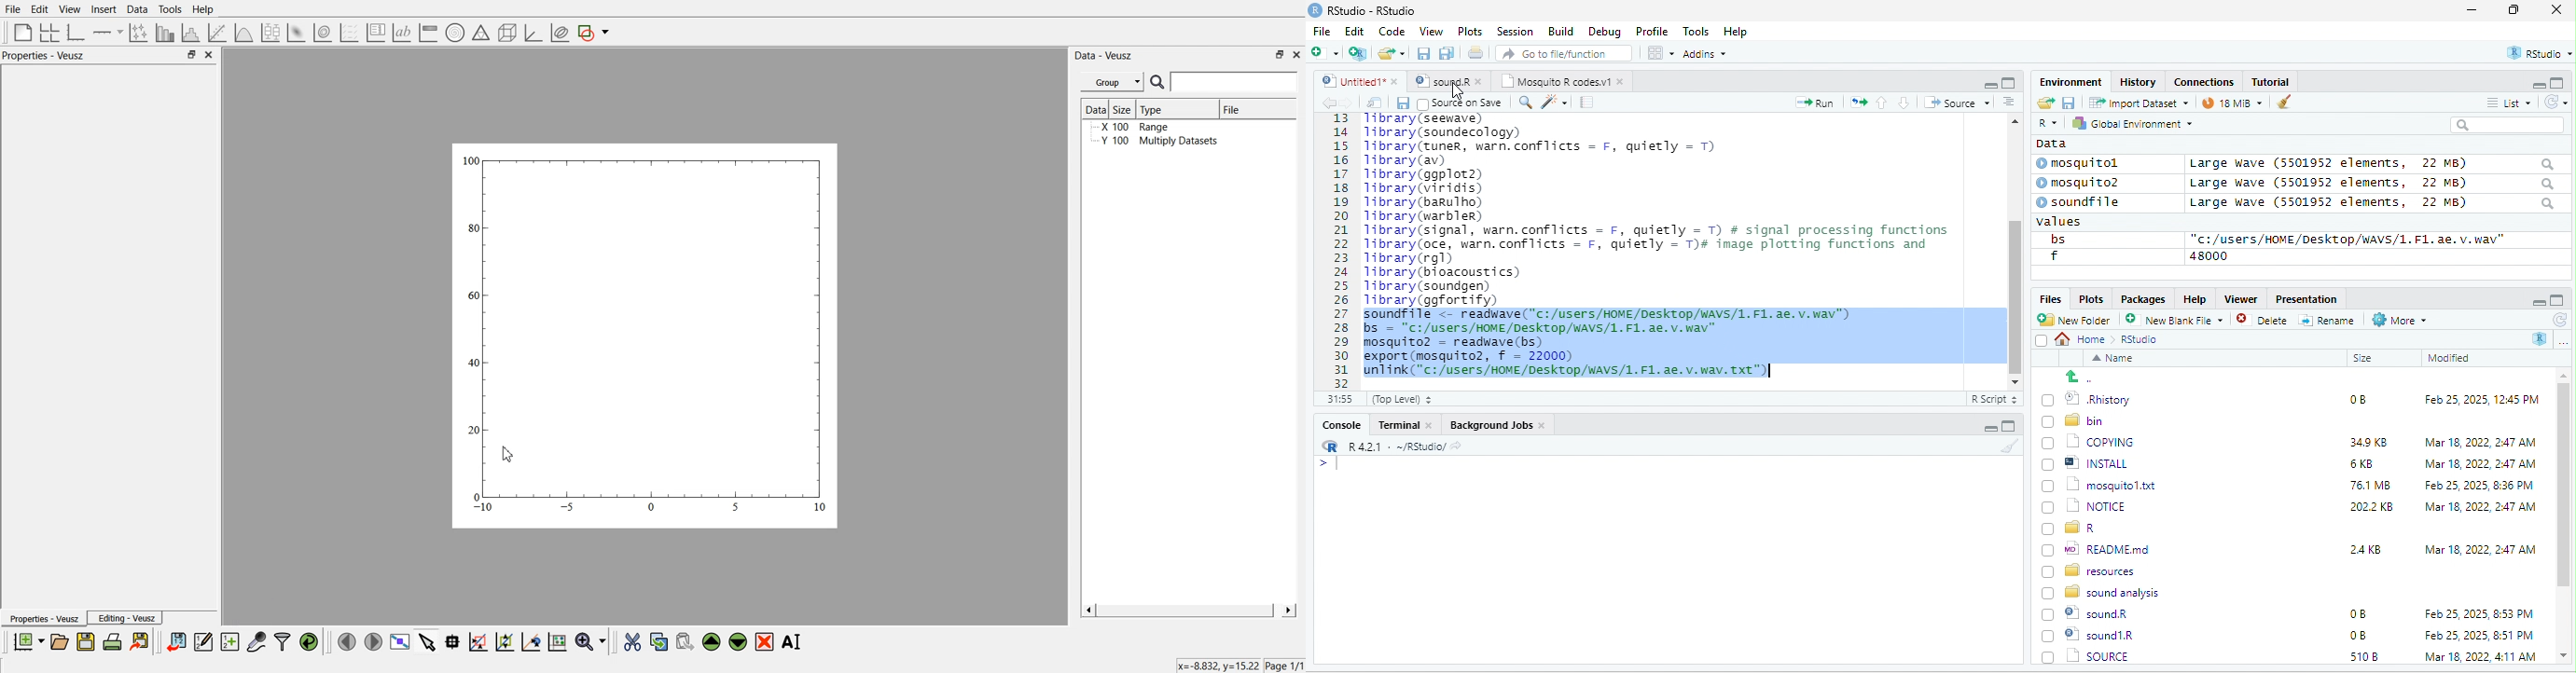  Describe the element at coordinates (2008, 101) in the screenshot. I see `sort` at that location.